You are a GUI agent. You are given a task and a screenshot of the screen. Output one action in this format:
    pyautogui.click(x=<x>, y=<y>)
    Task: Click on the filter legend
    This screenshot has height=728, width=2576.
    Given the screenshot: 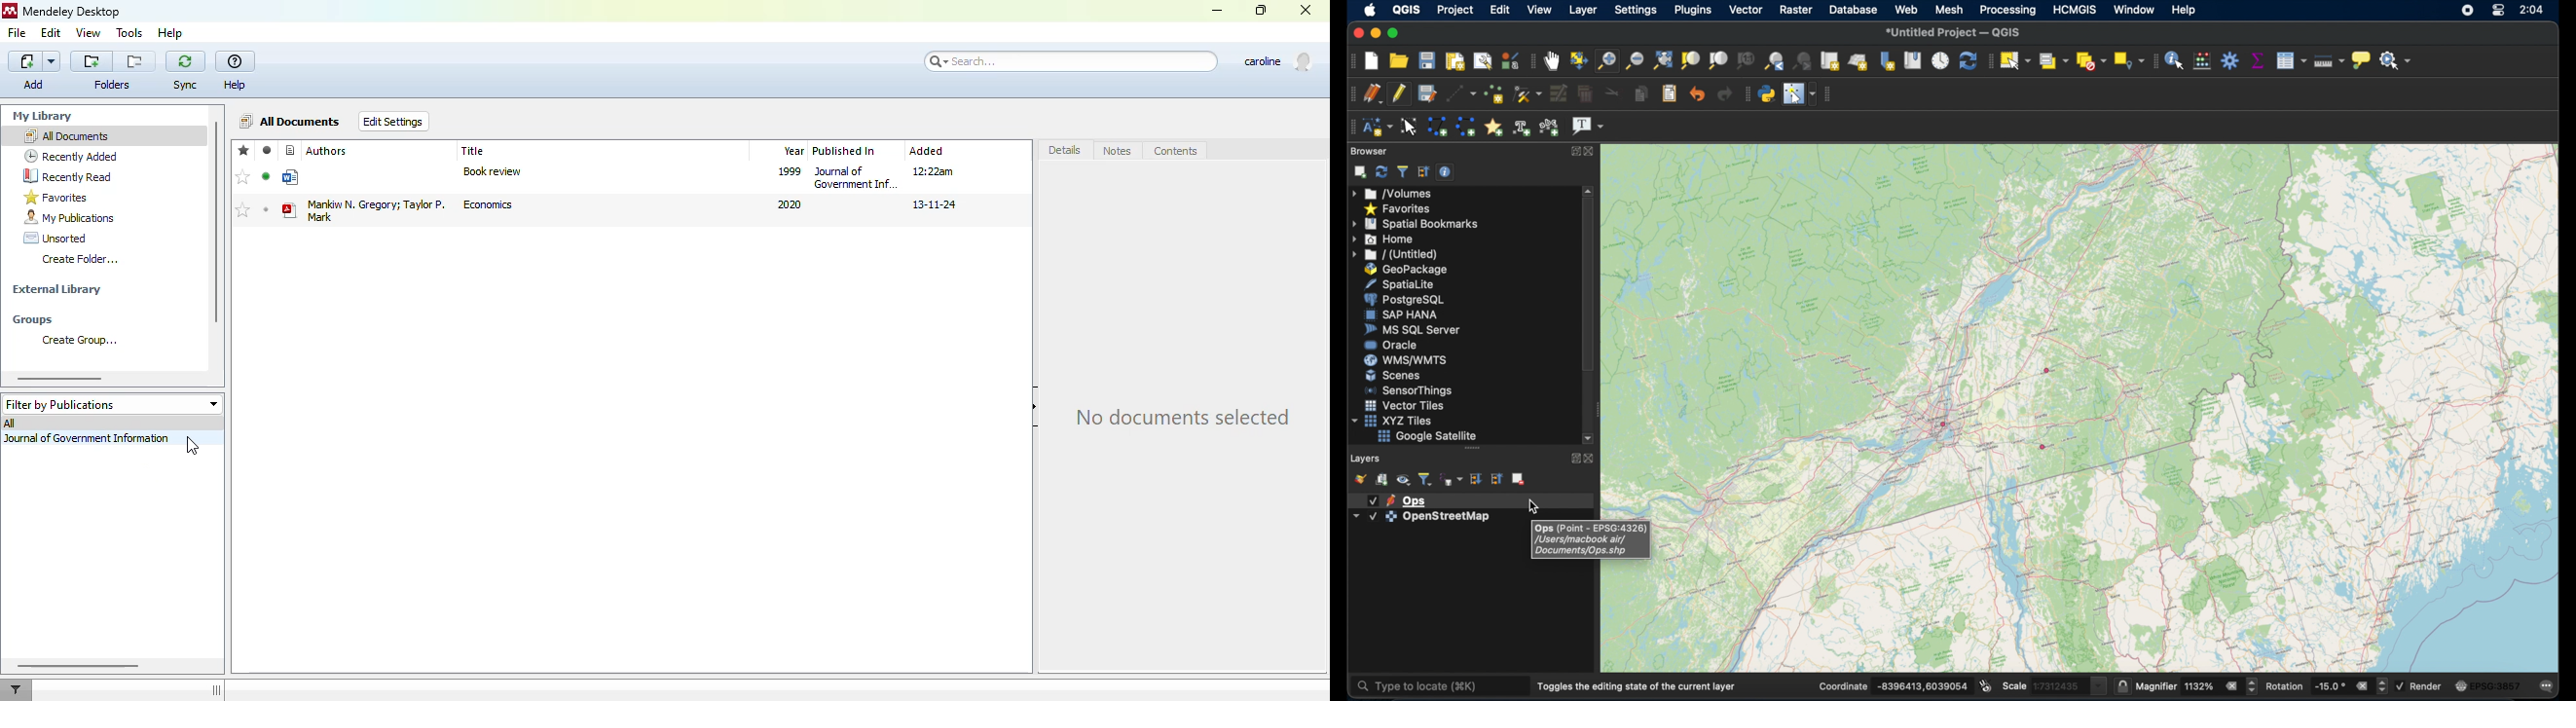 What is the action you would take?
    pyautogui.click(x=1425, y=478)
    